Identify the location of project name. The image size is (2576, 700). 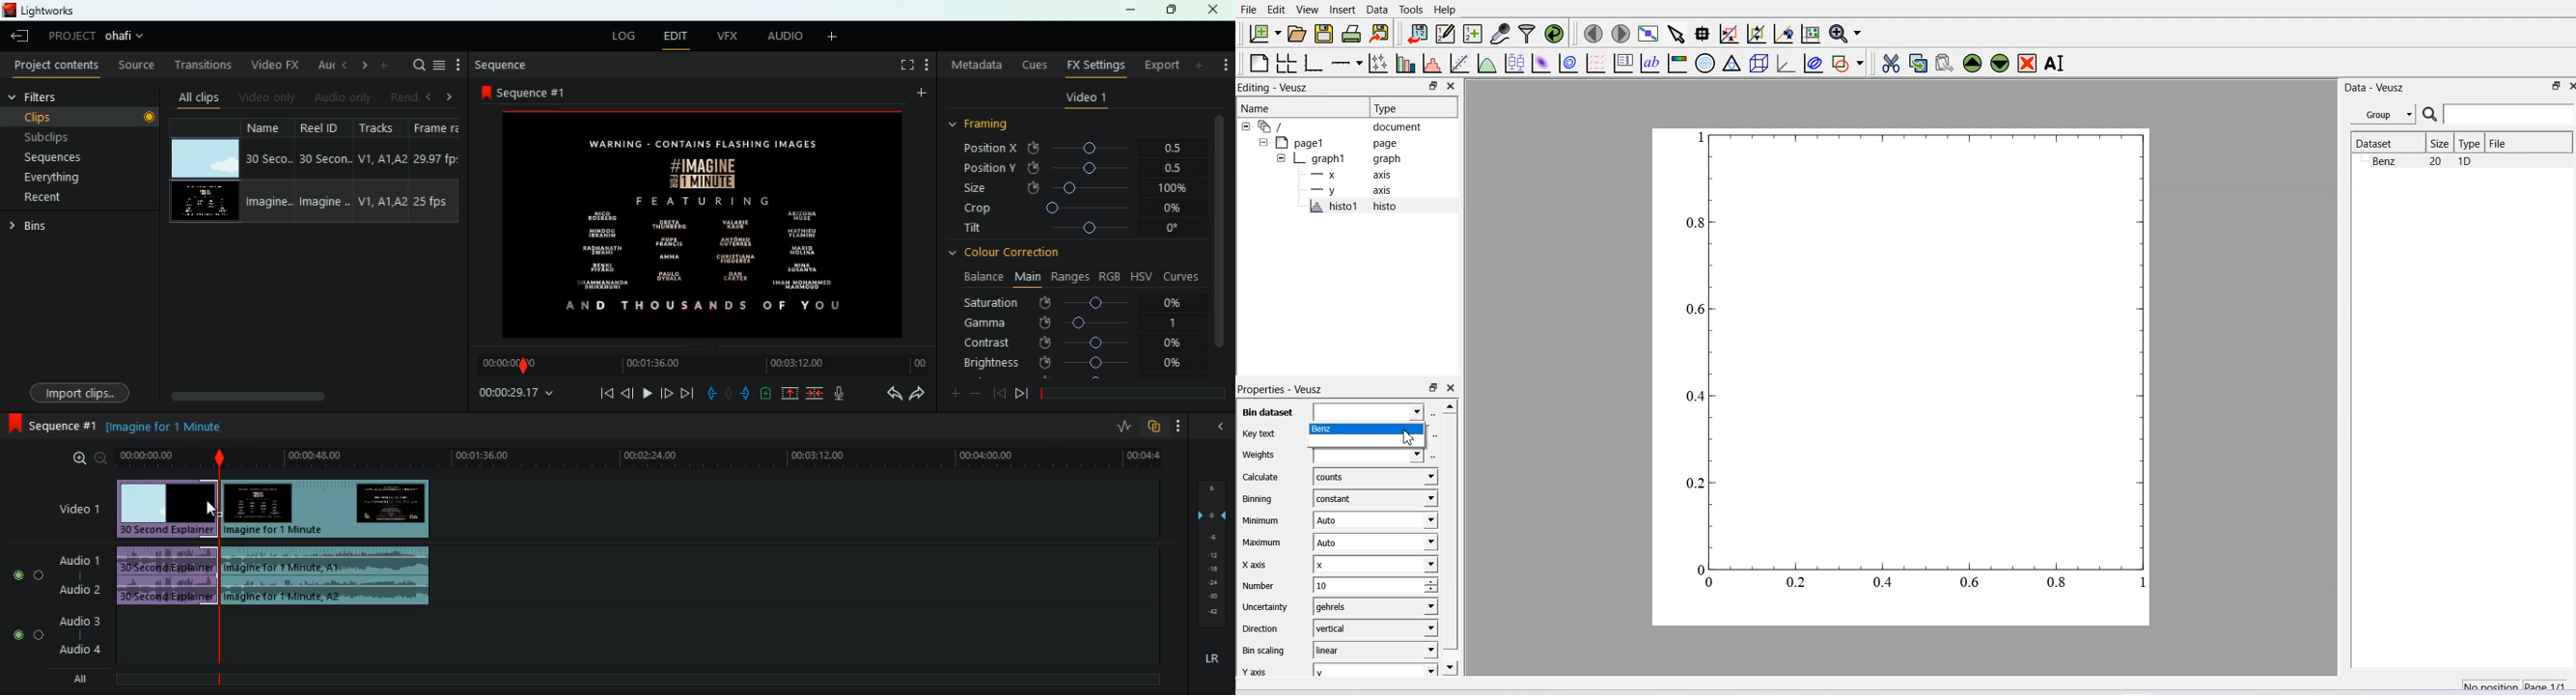
(128, 38).